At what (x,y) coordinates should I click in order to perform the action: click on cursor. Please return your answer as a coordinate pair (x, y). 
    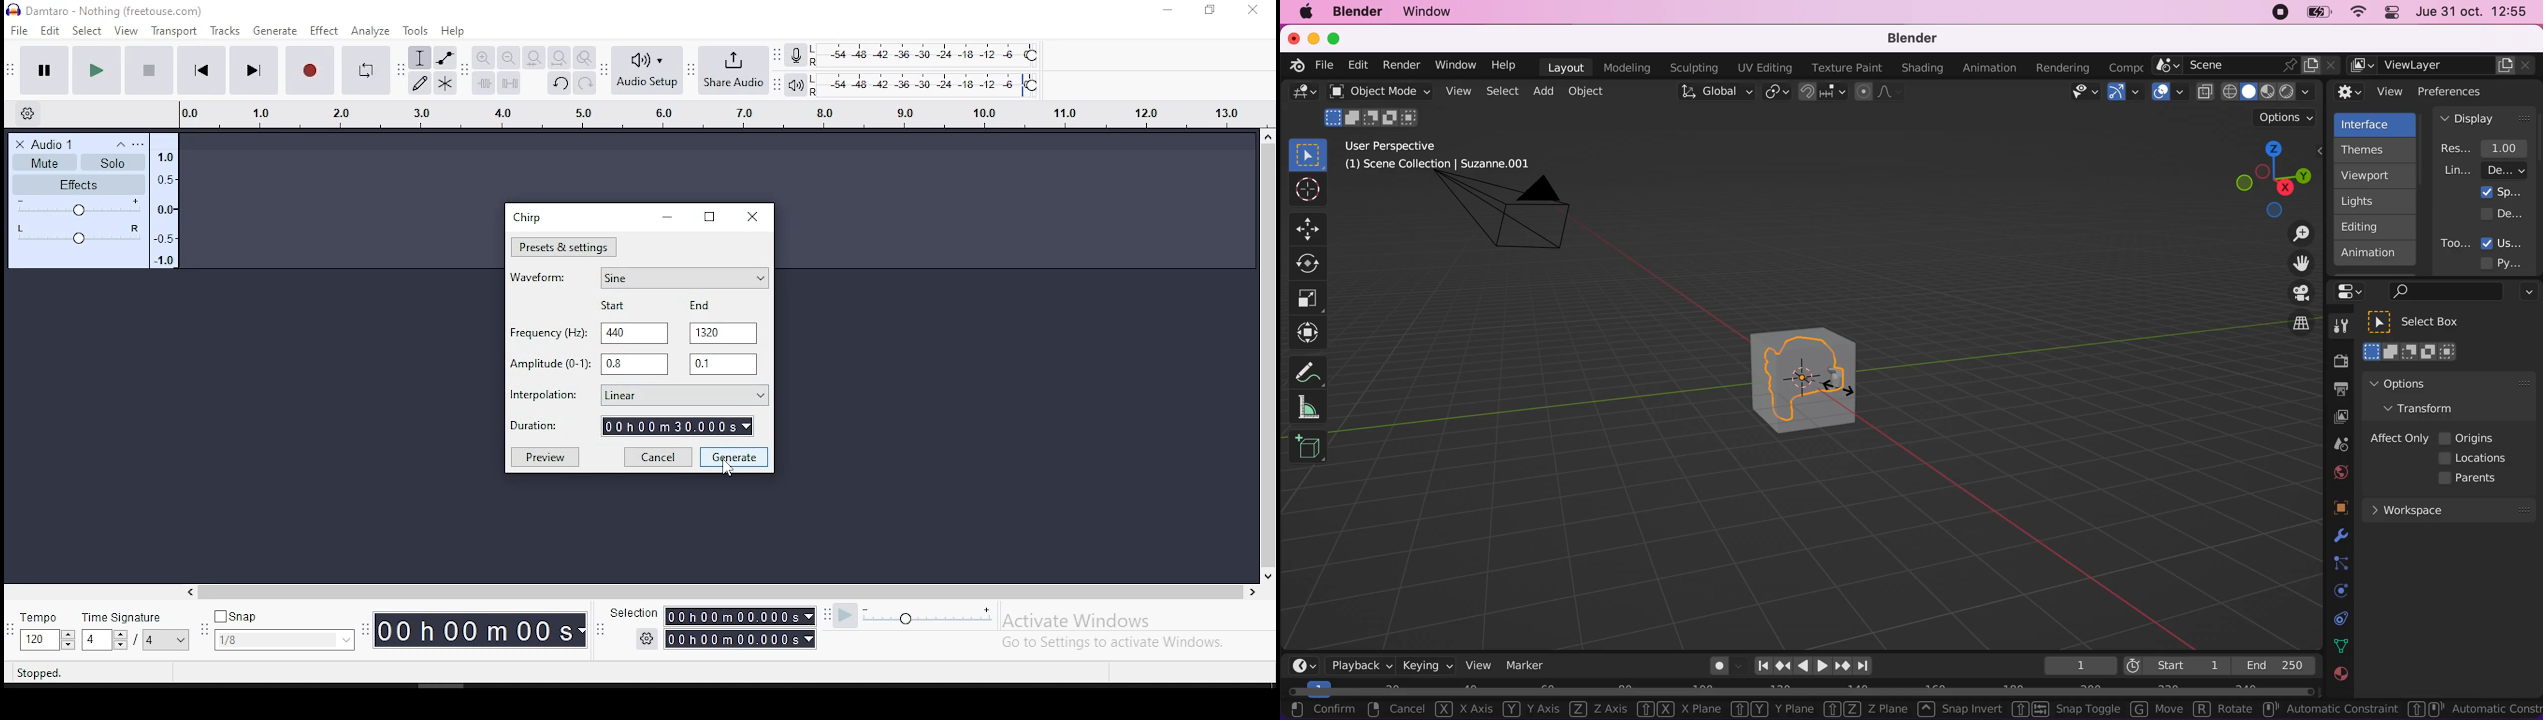
    Looking at the image, I should click on (731, 472).